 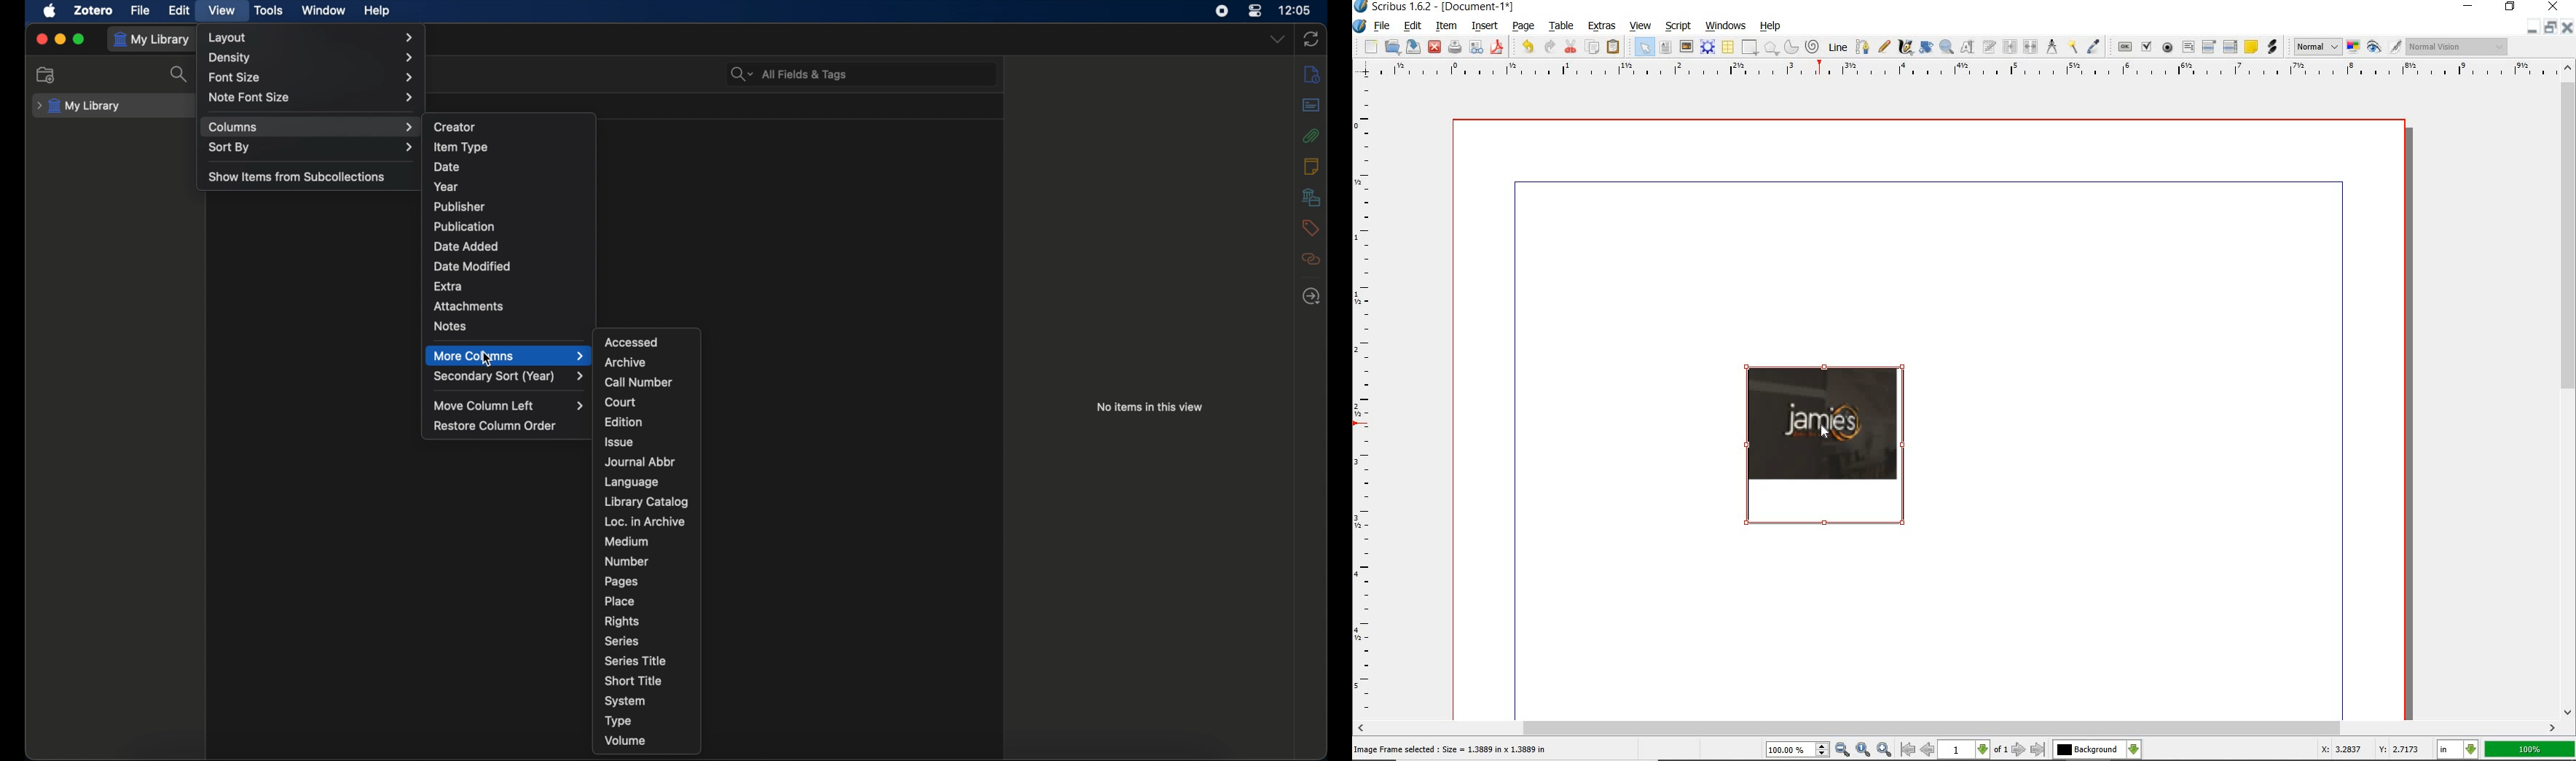 What do you see at coordinates (1644, 47) in the screenshot?
I see `SELECT` at bounding box center [1644, 47].